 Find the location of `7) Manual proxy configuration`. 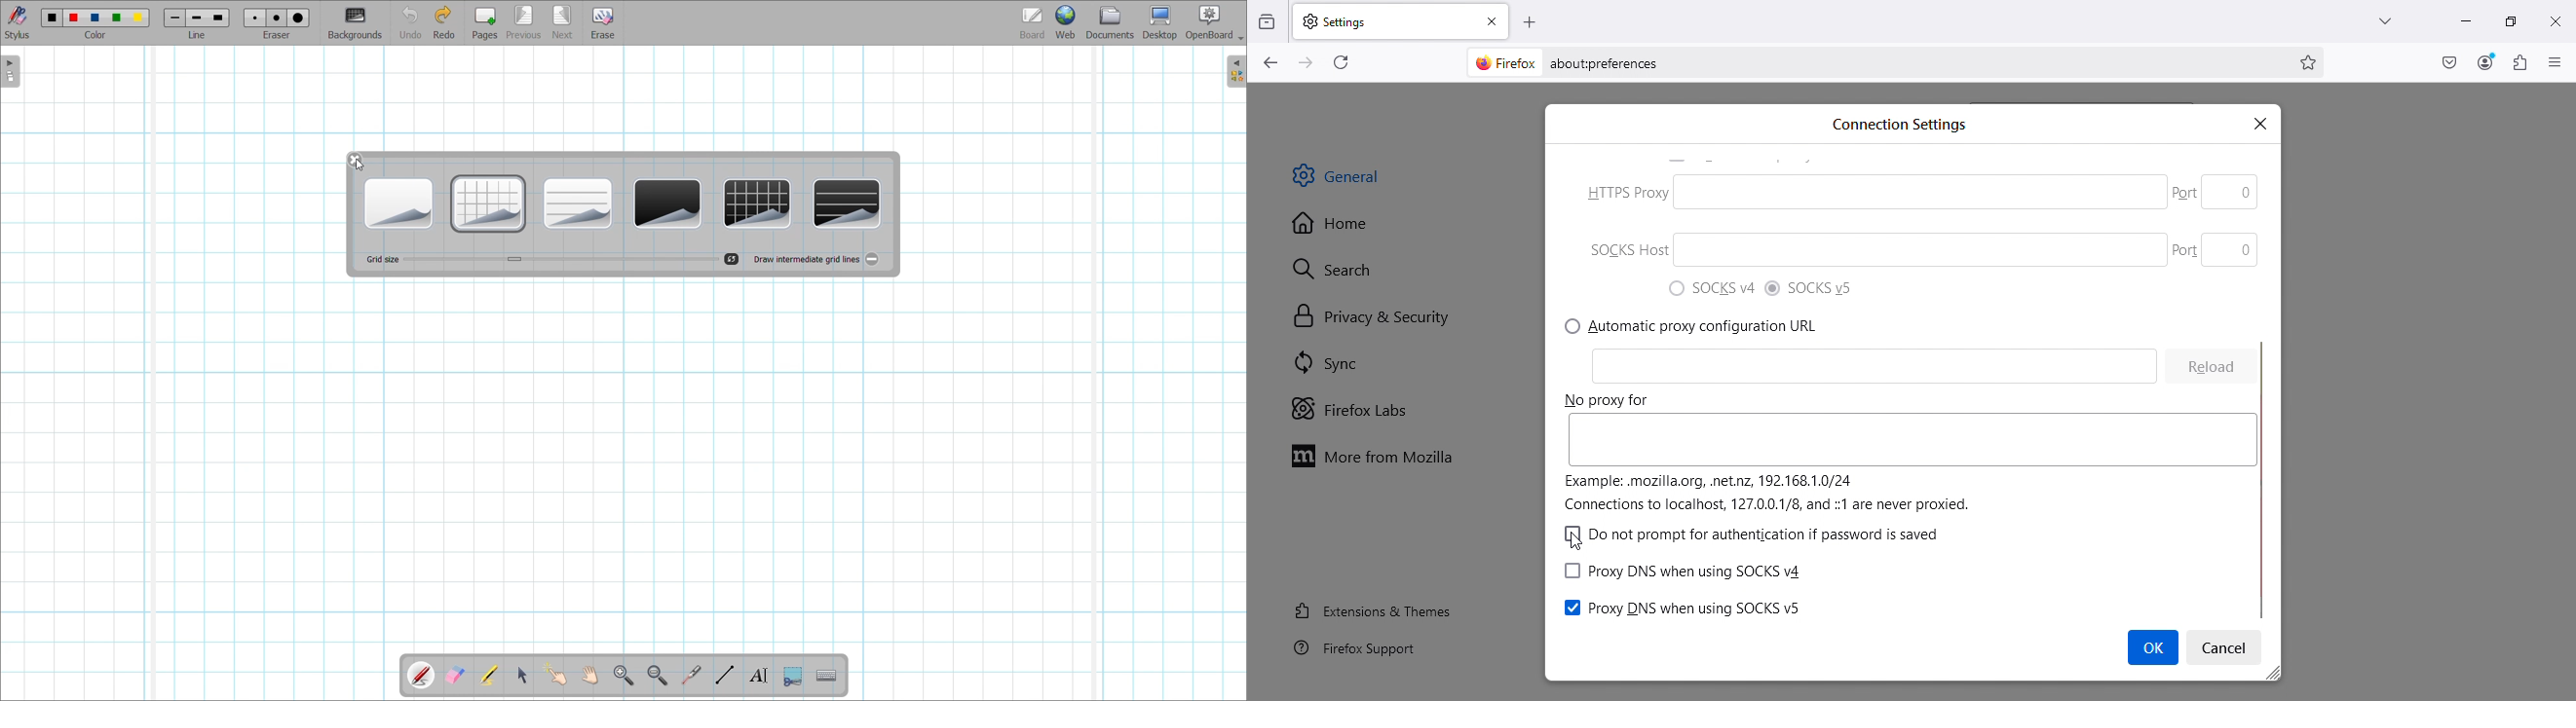

7) Manual proxy configuration is located at coordinates (1696, 326).